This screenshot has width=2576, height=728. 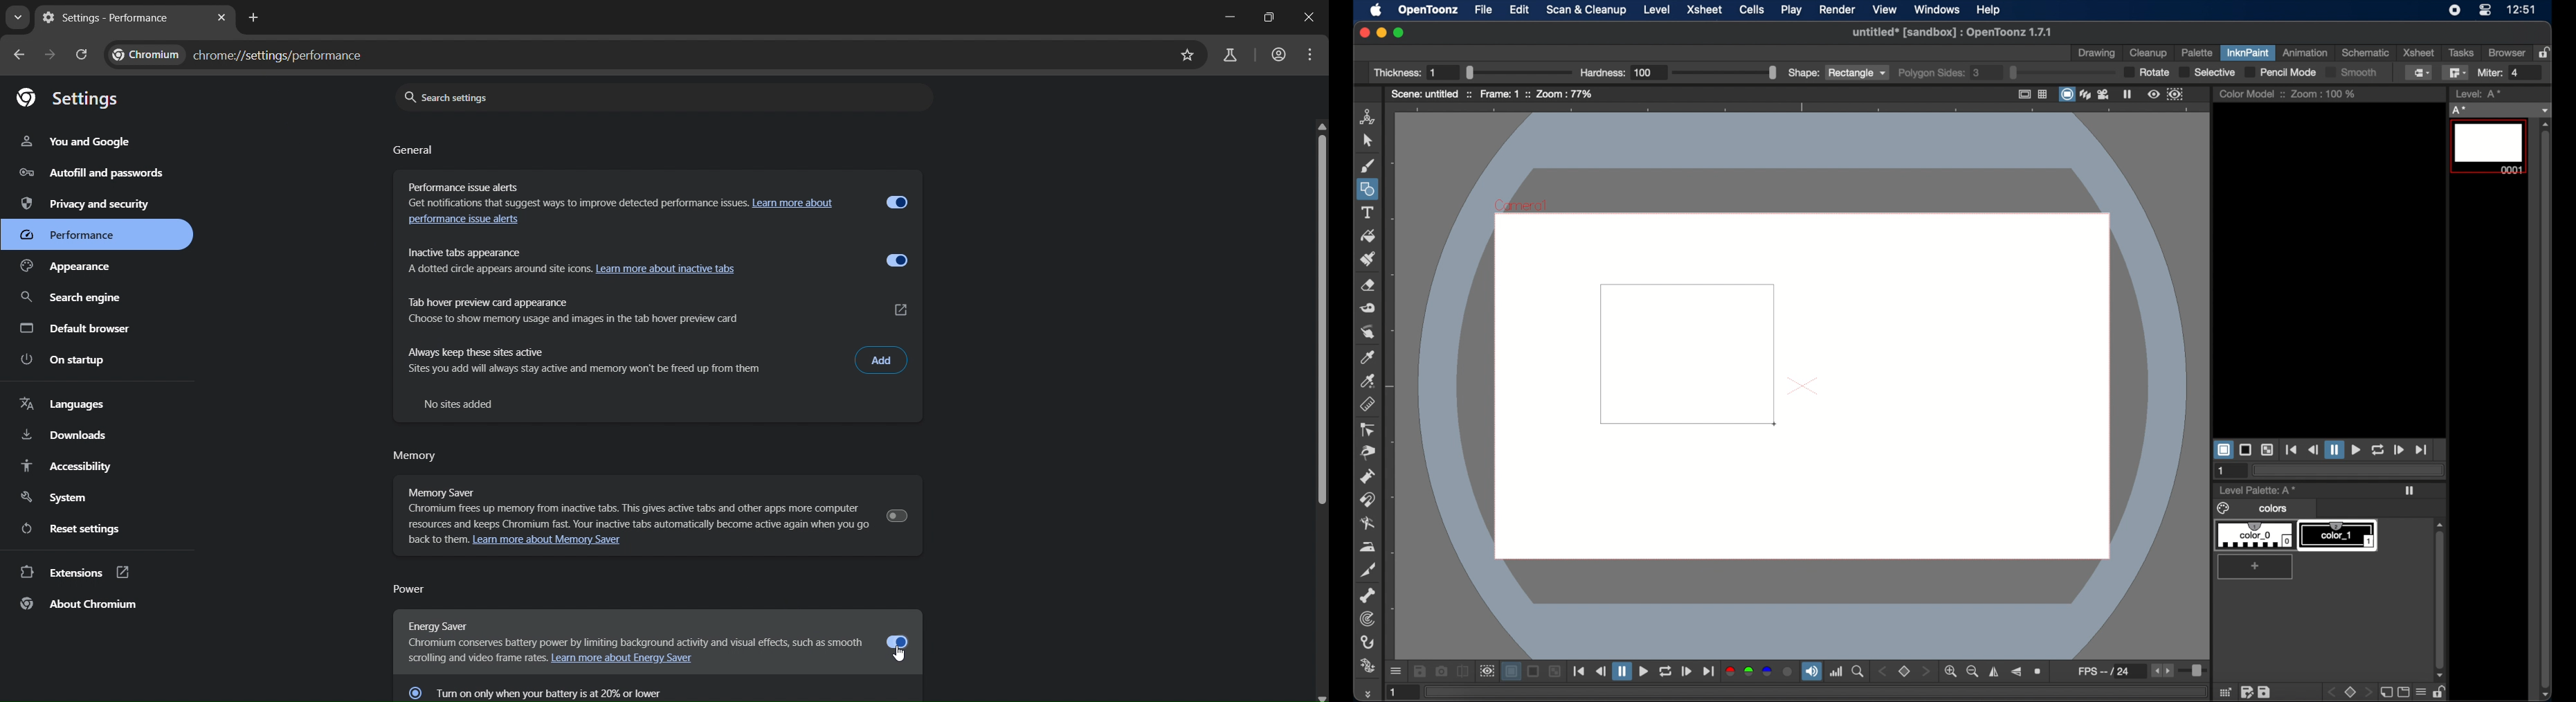 I want to click on front, so click(x=2369, y=692).